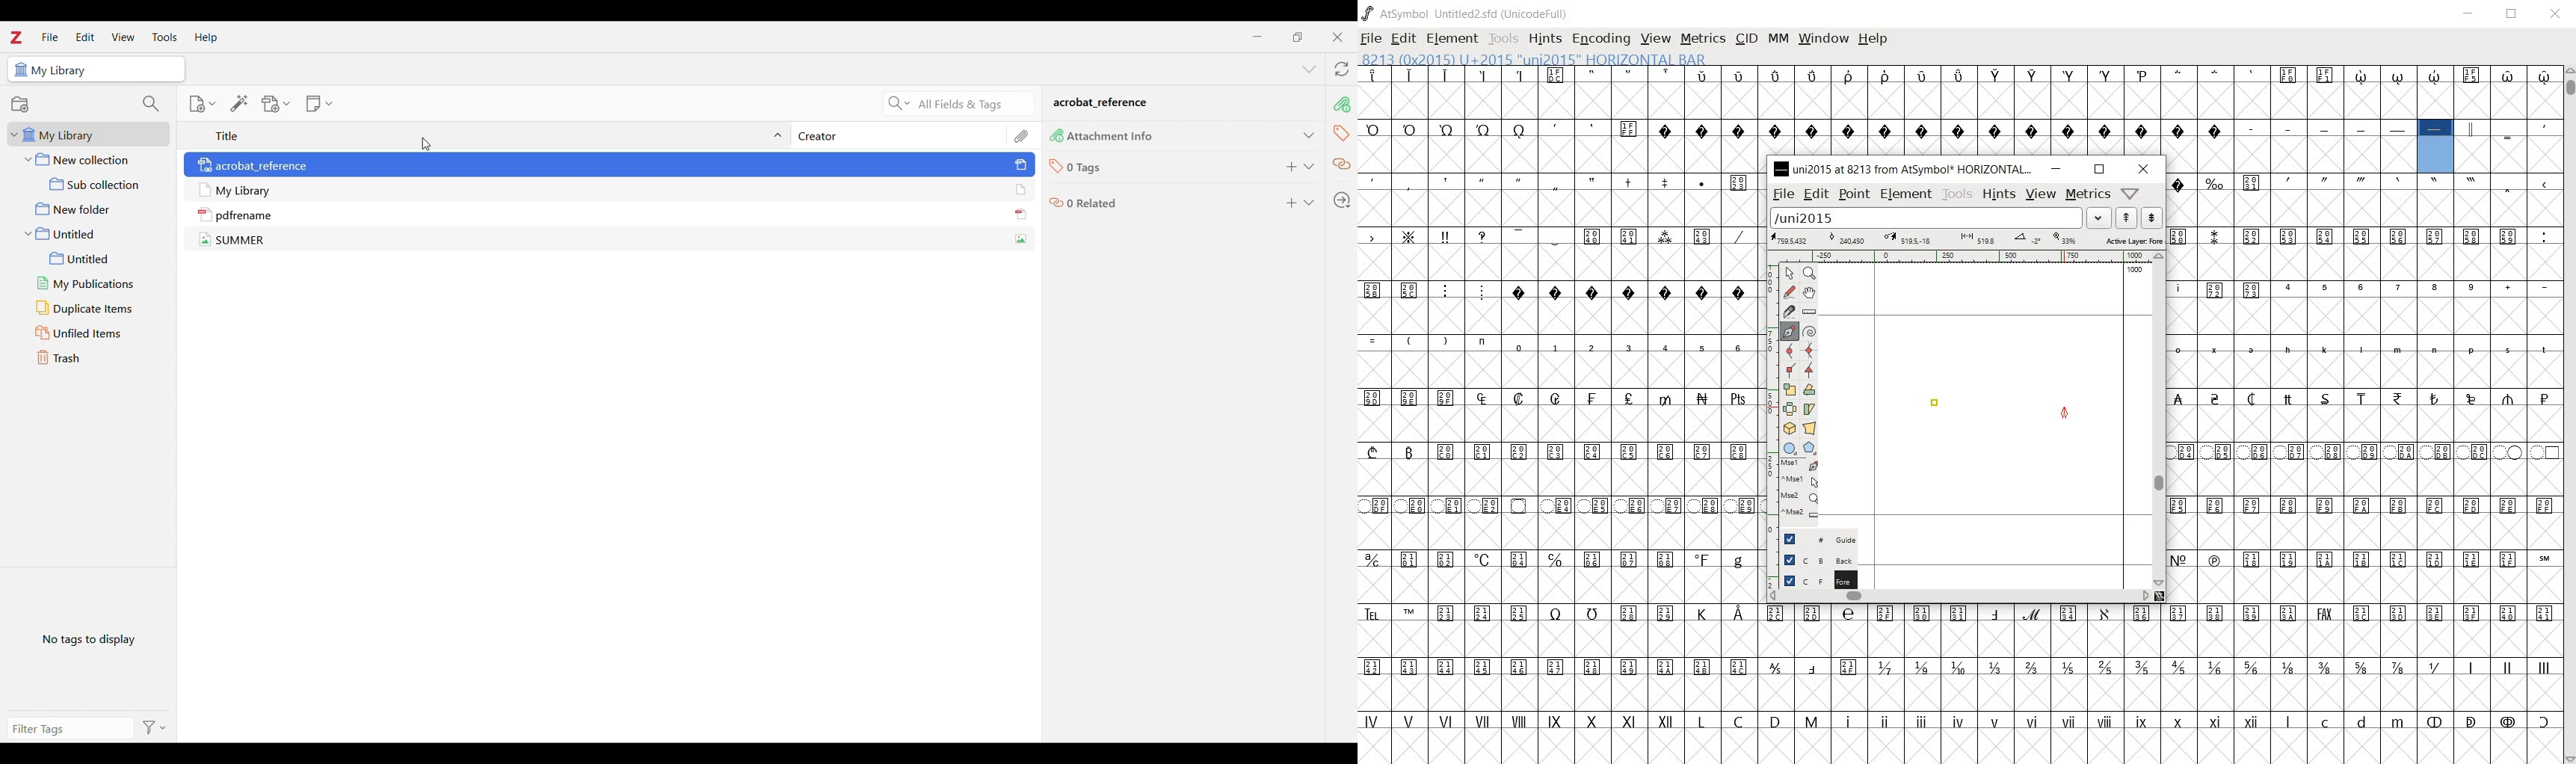  Describe the element at coordinates (900, 103) in the screenshot. I see `Search criteria options` at that location.